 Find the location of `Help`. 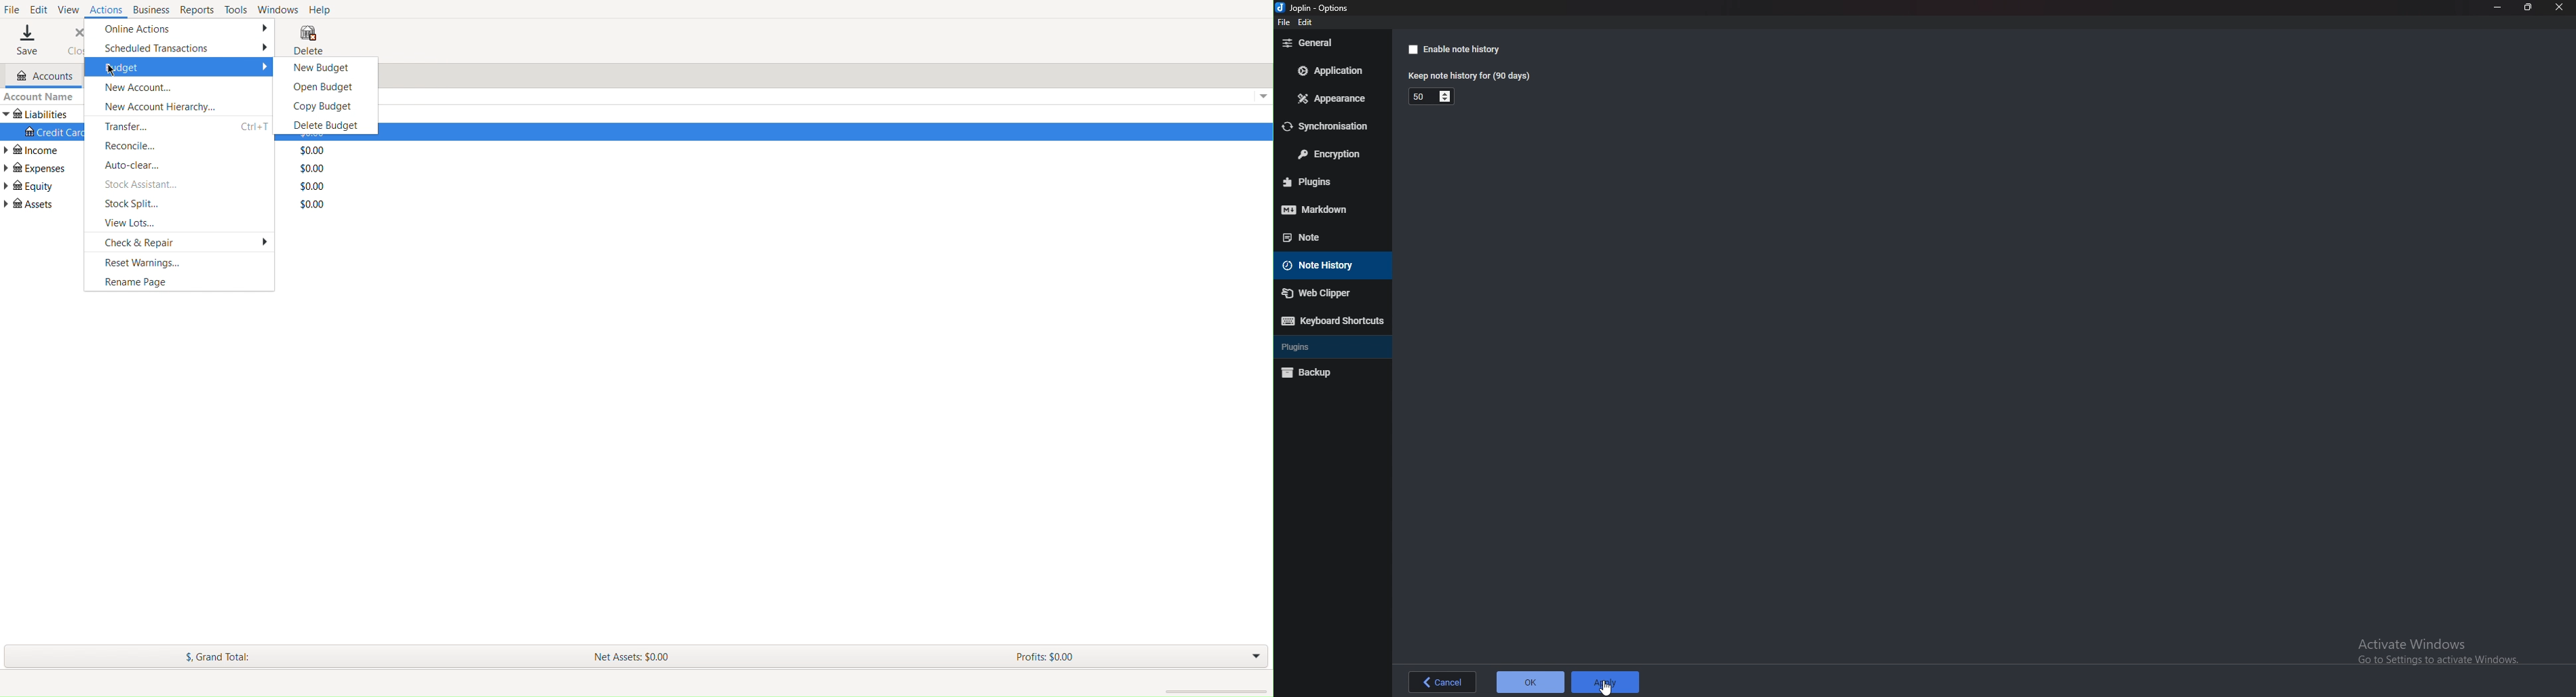

Help is located at coordinates (324, 9).